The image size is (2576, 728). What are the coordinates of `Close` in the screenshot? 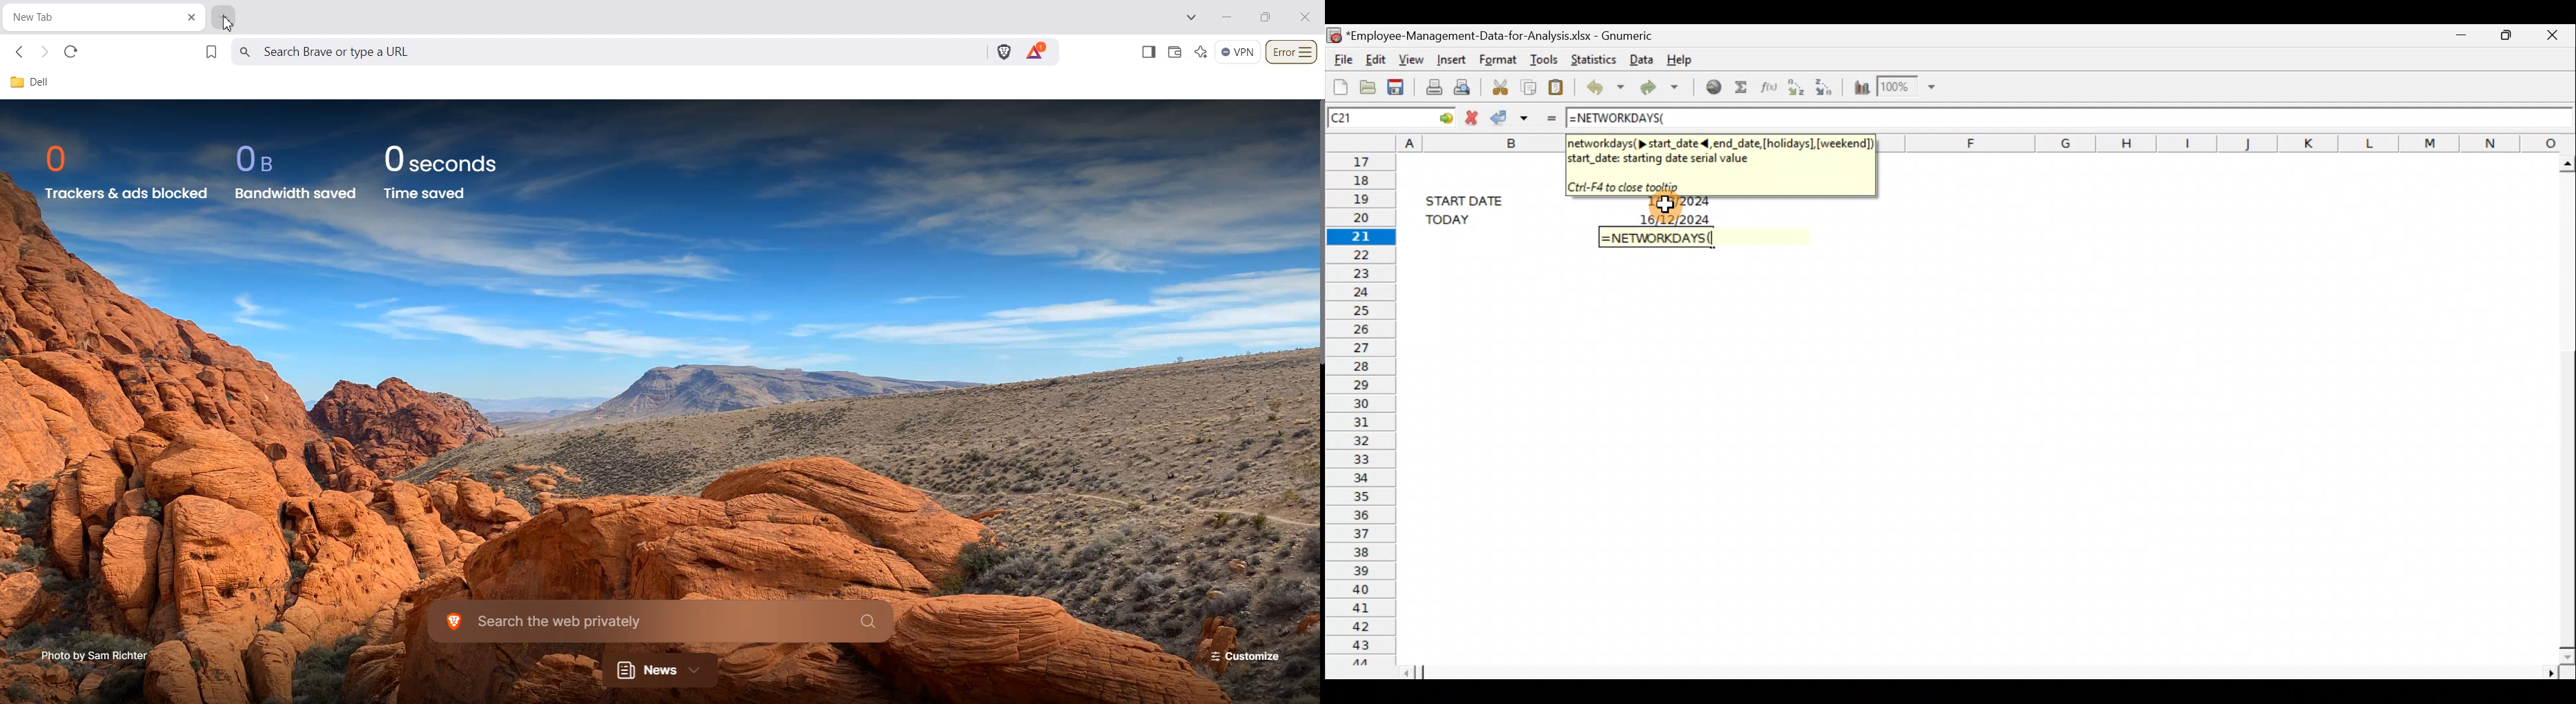 It's located at (2550, 37).